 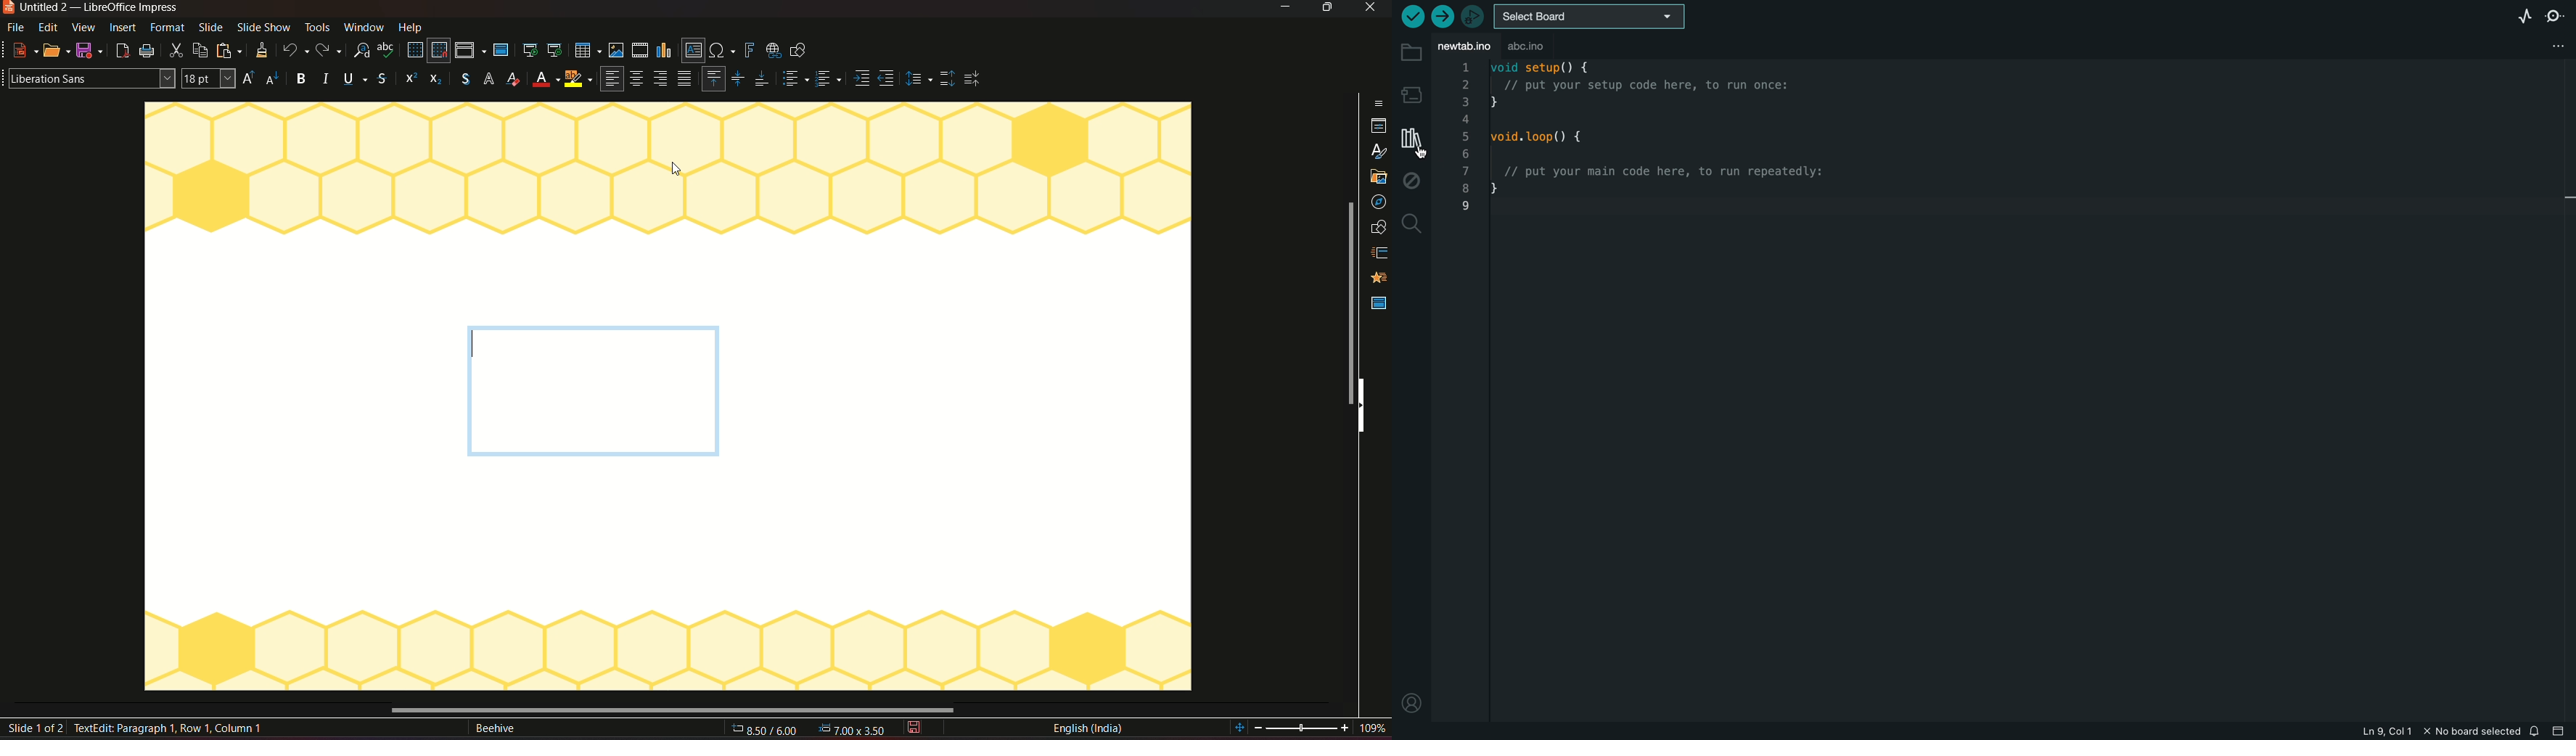 What do you see at coordinates (2555, 17) in the screenshot?
I see `serial monitor` at bounding box center [2555, 17].